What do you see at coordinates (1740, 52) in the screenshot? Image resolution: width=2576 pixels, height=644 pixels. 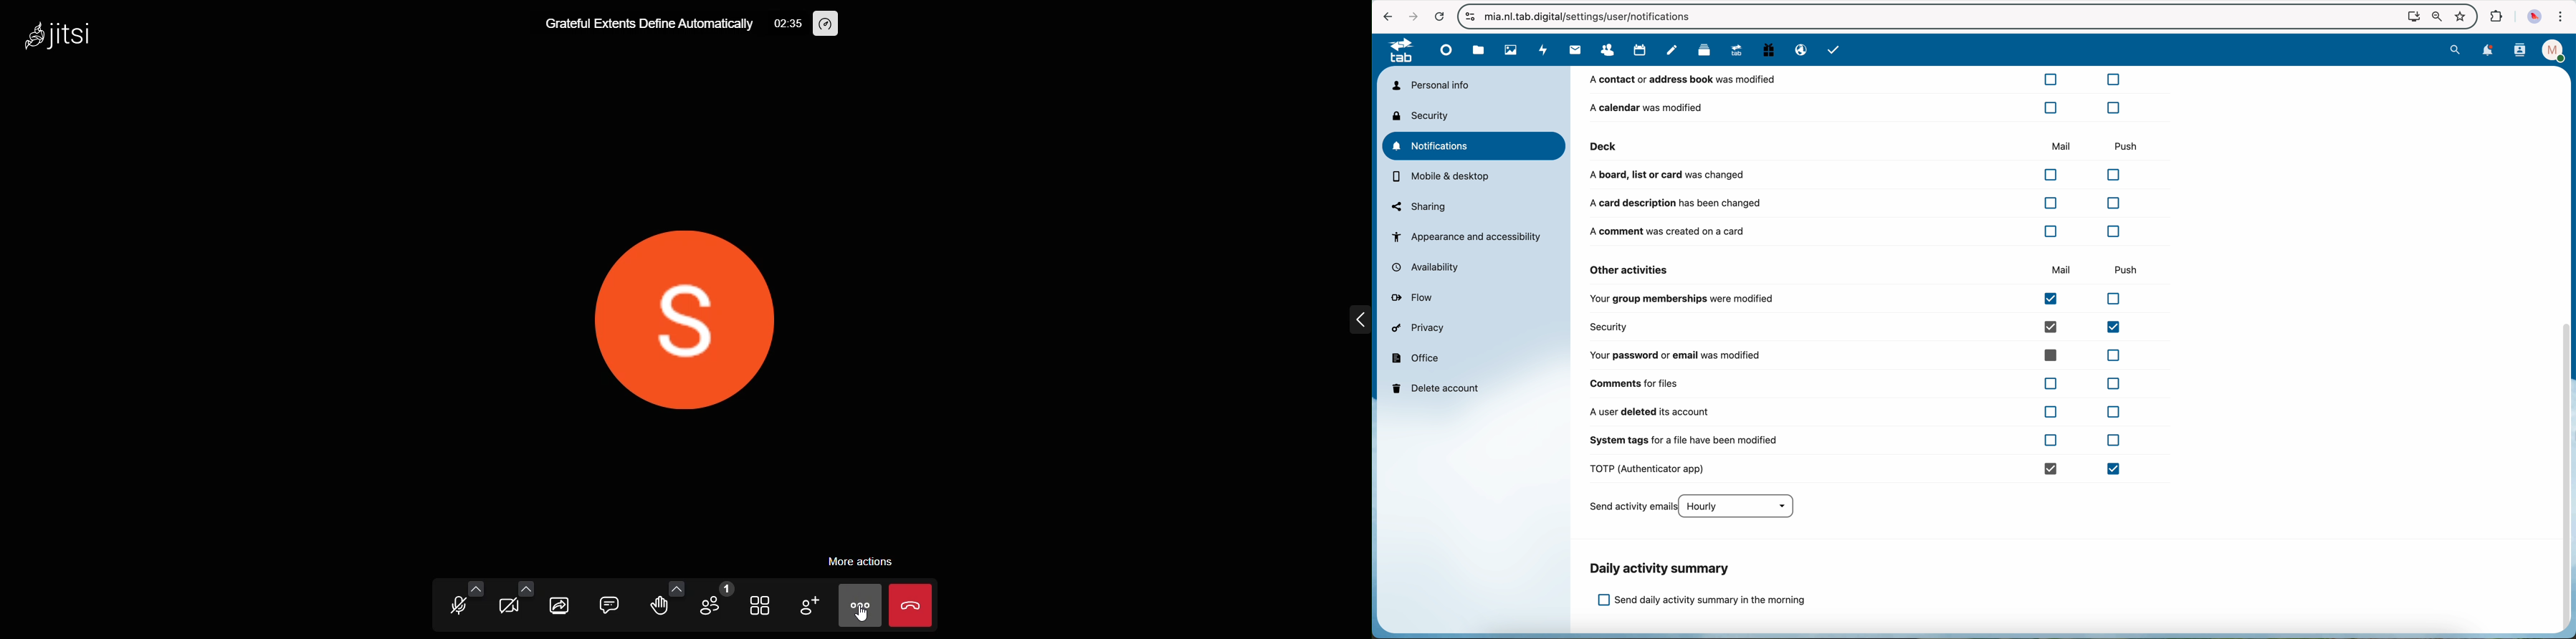 I see `upgrade` at bounding box center [1740, 52].